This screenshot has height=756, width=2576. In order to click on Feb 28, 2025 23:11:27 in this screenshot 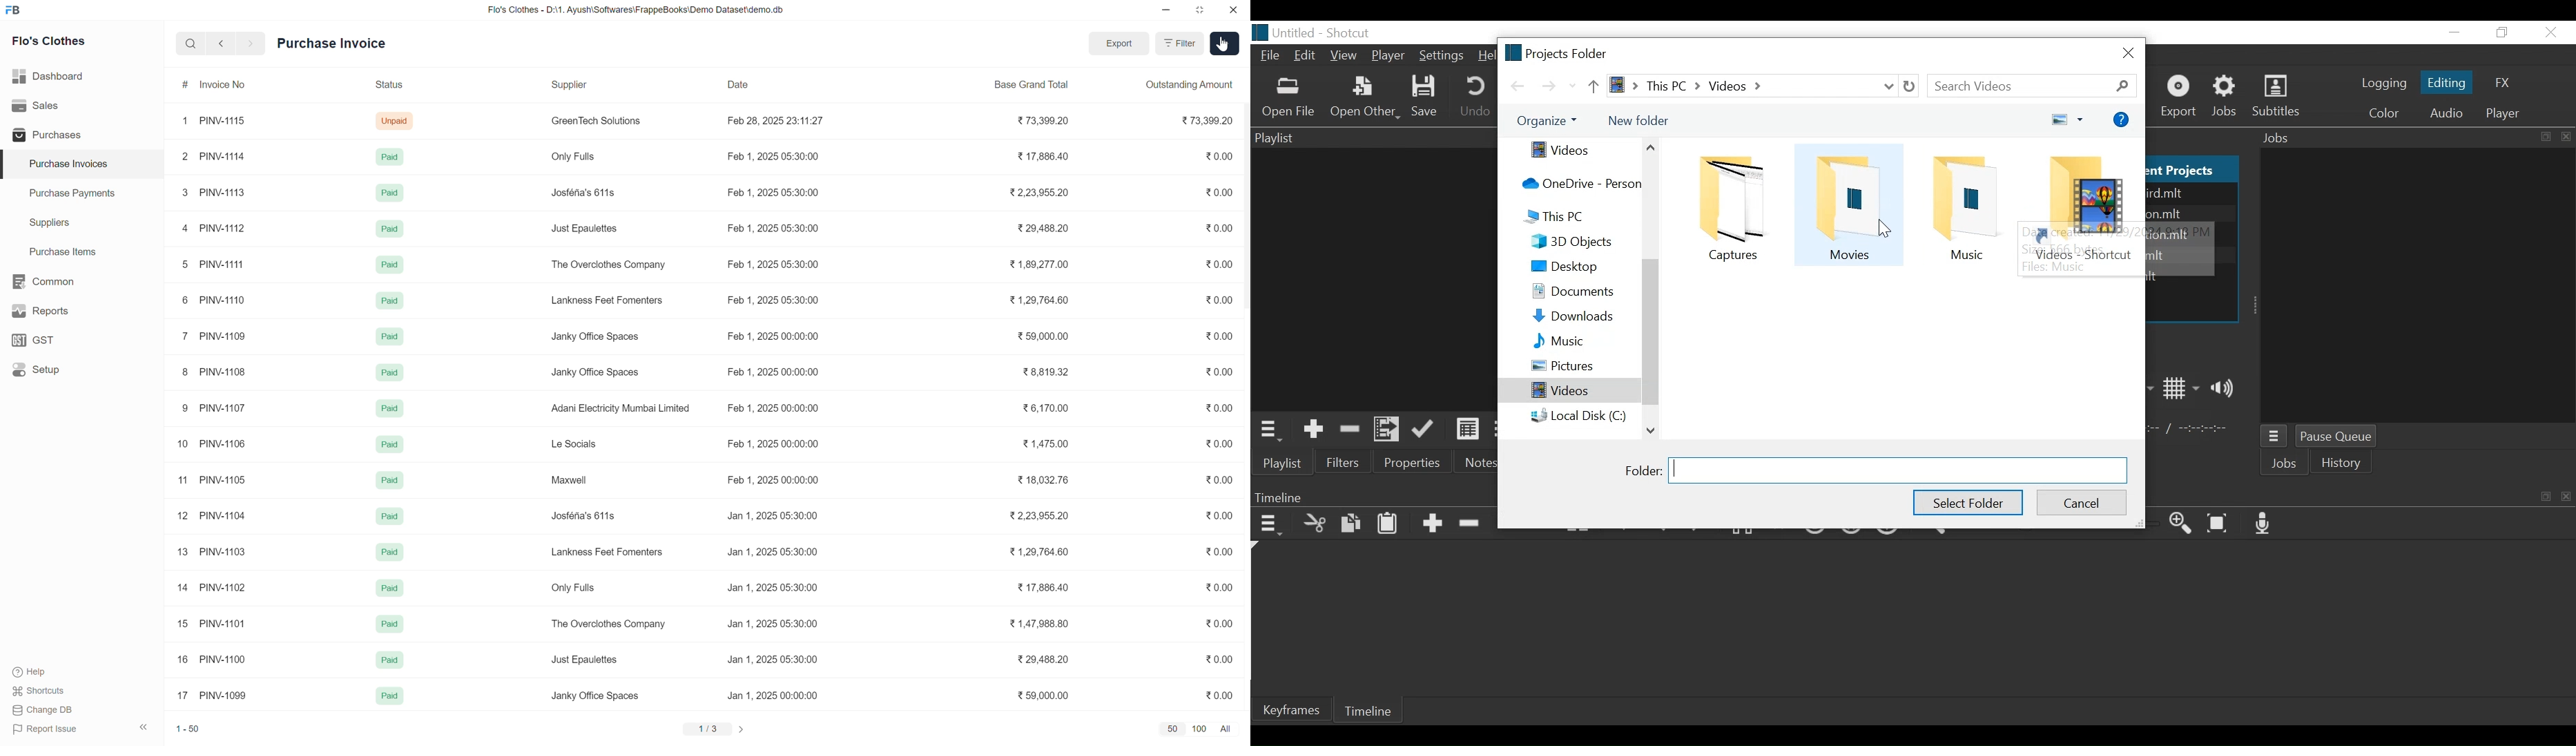, I will do `click(779, 120)`.